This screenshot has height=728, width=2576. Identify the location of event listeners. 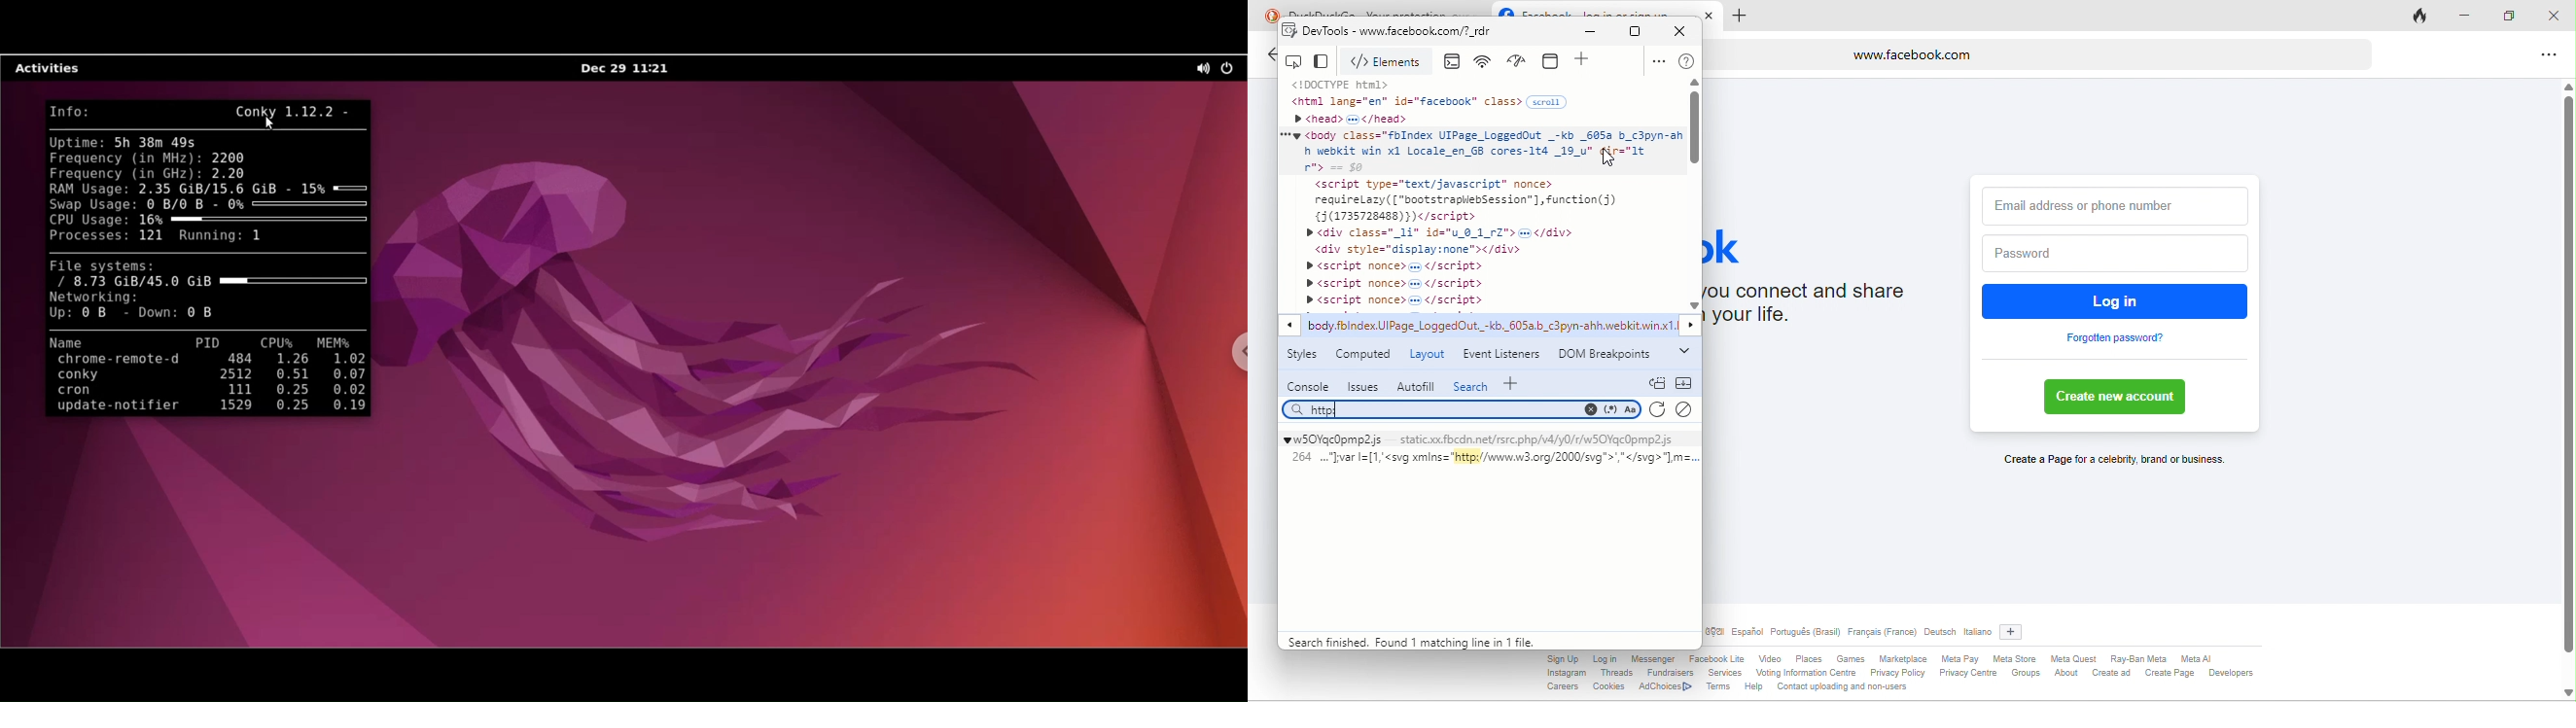
(1500, 353).